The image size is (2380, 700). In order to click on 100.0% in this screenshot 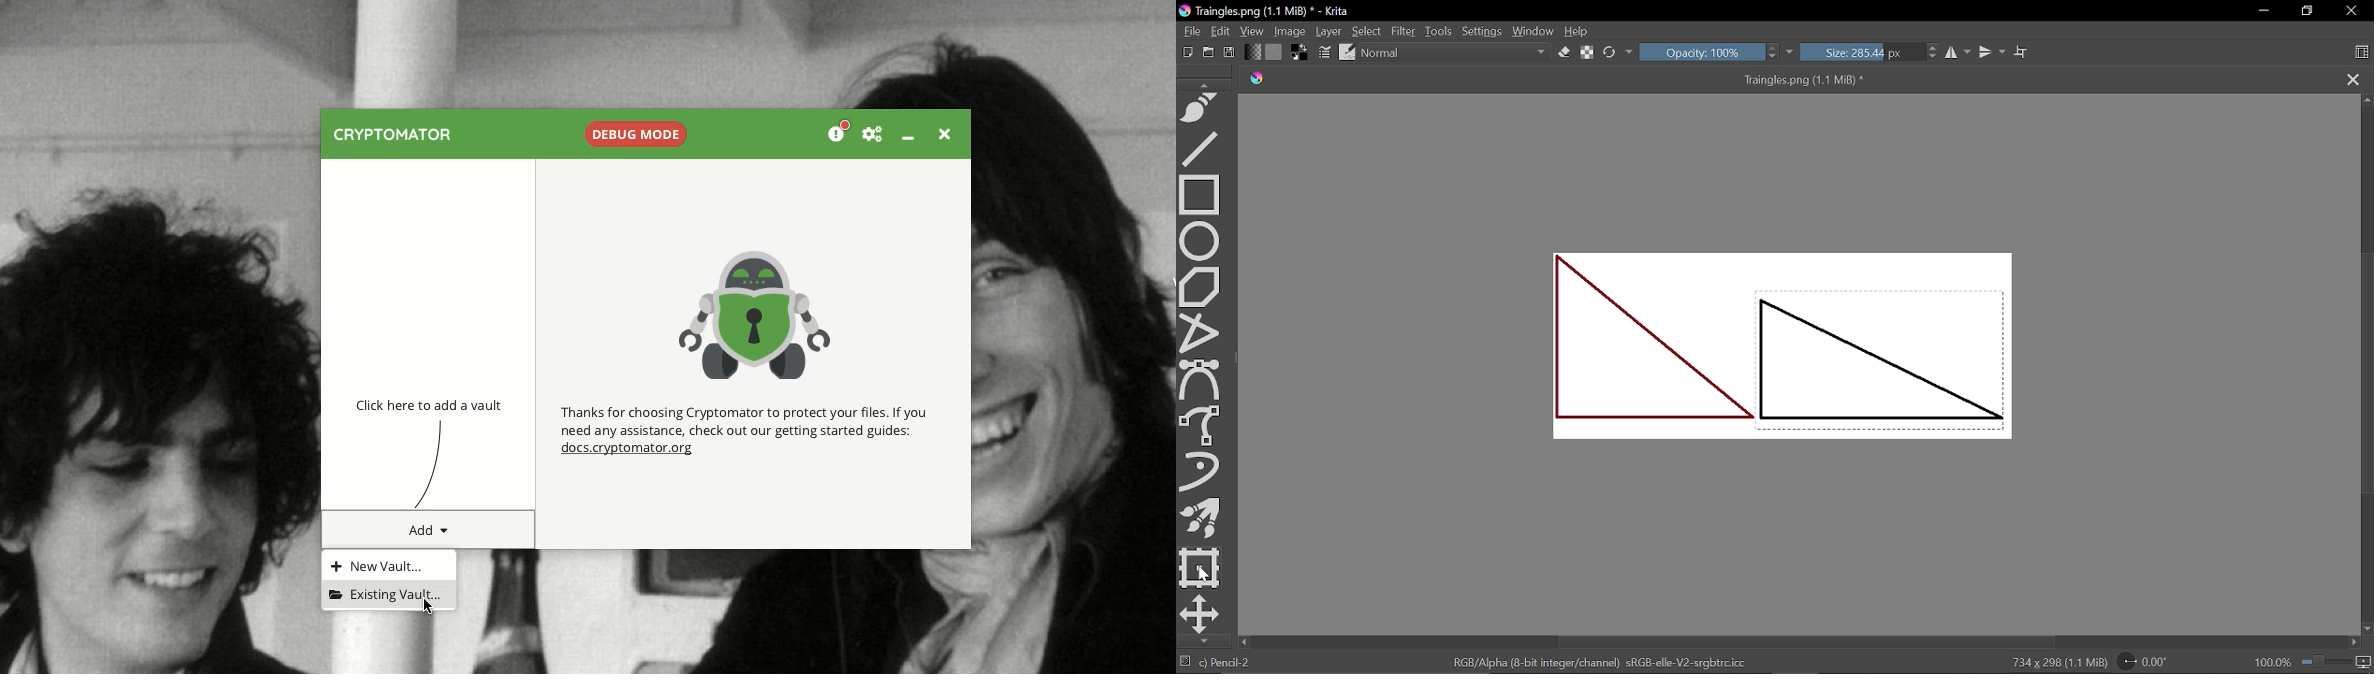, I will do `click(2313, 662)`.